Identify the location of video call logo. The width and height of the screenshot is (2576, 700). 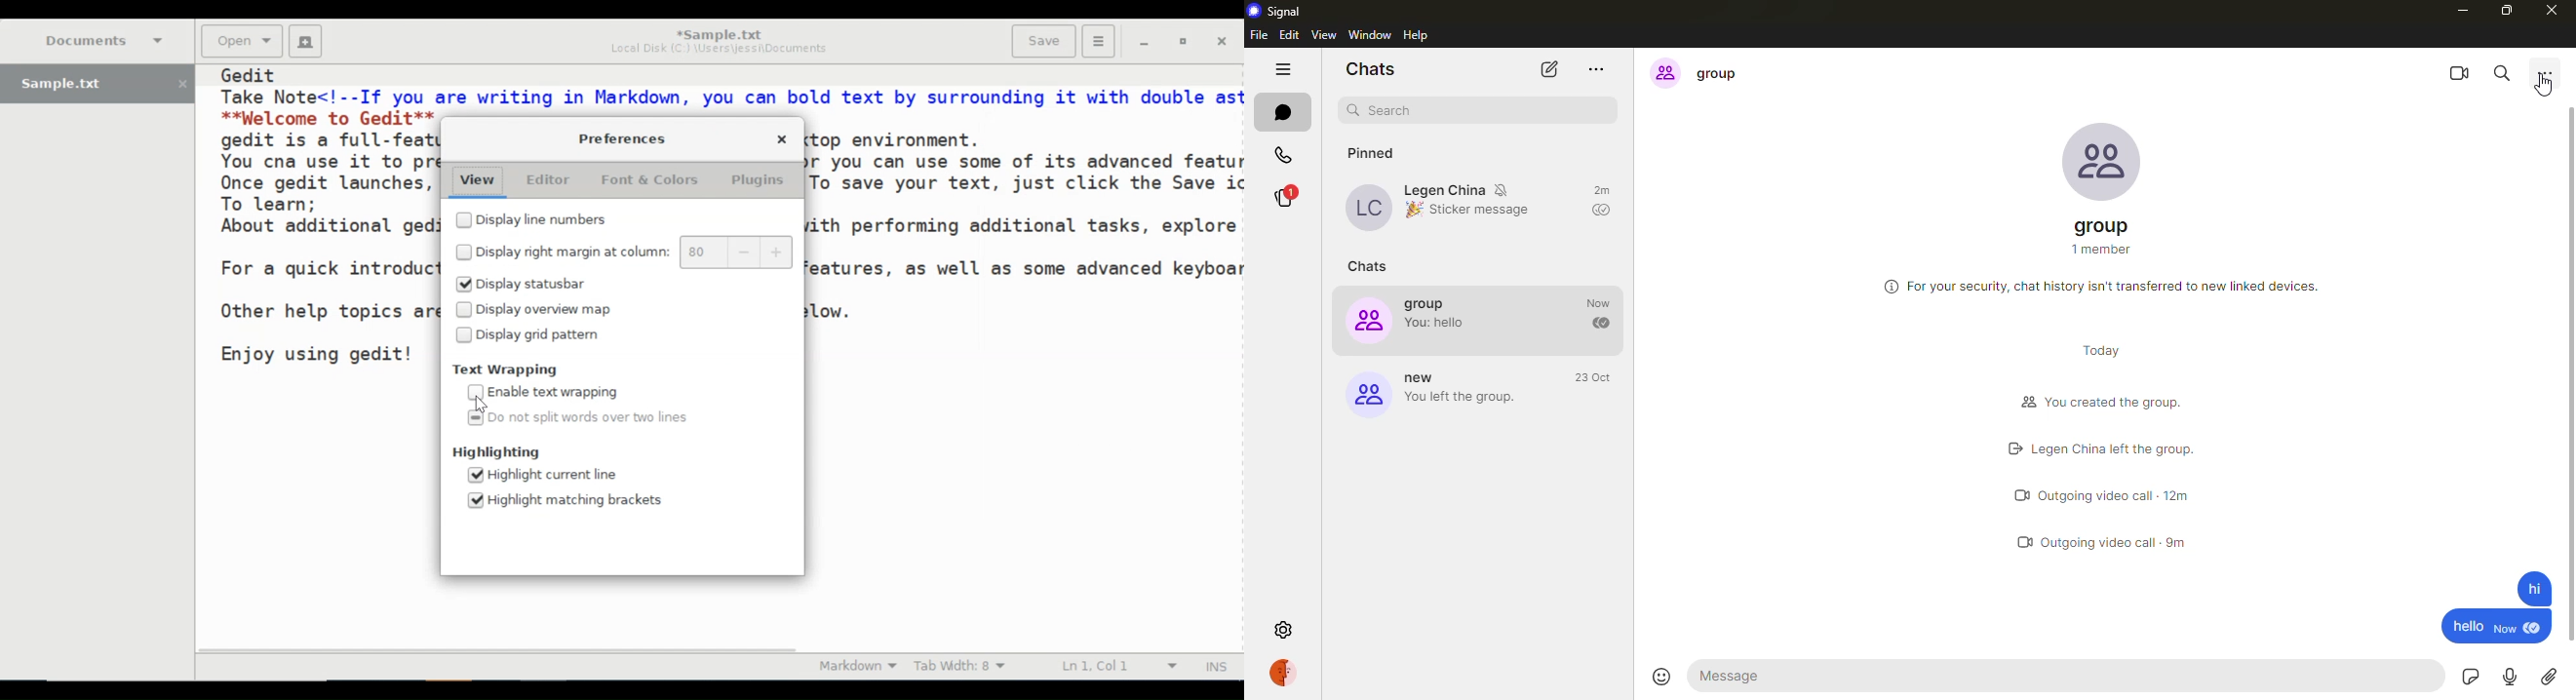
(2024, 543).